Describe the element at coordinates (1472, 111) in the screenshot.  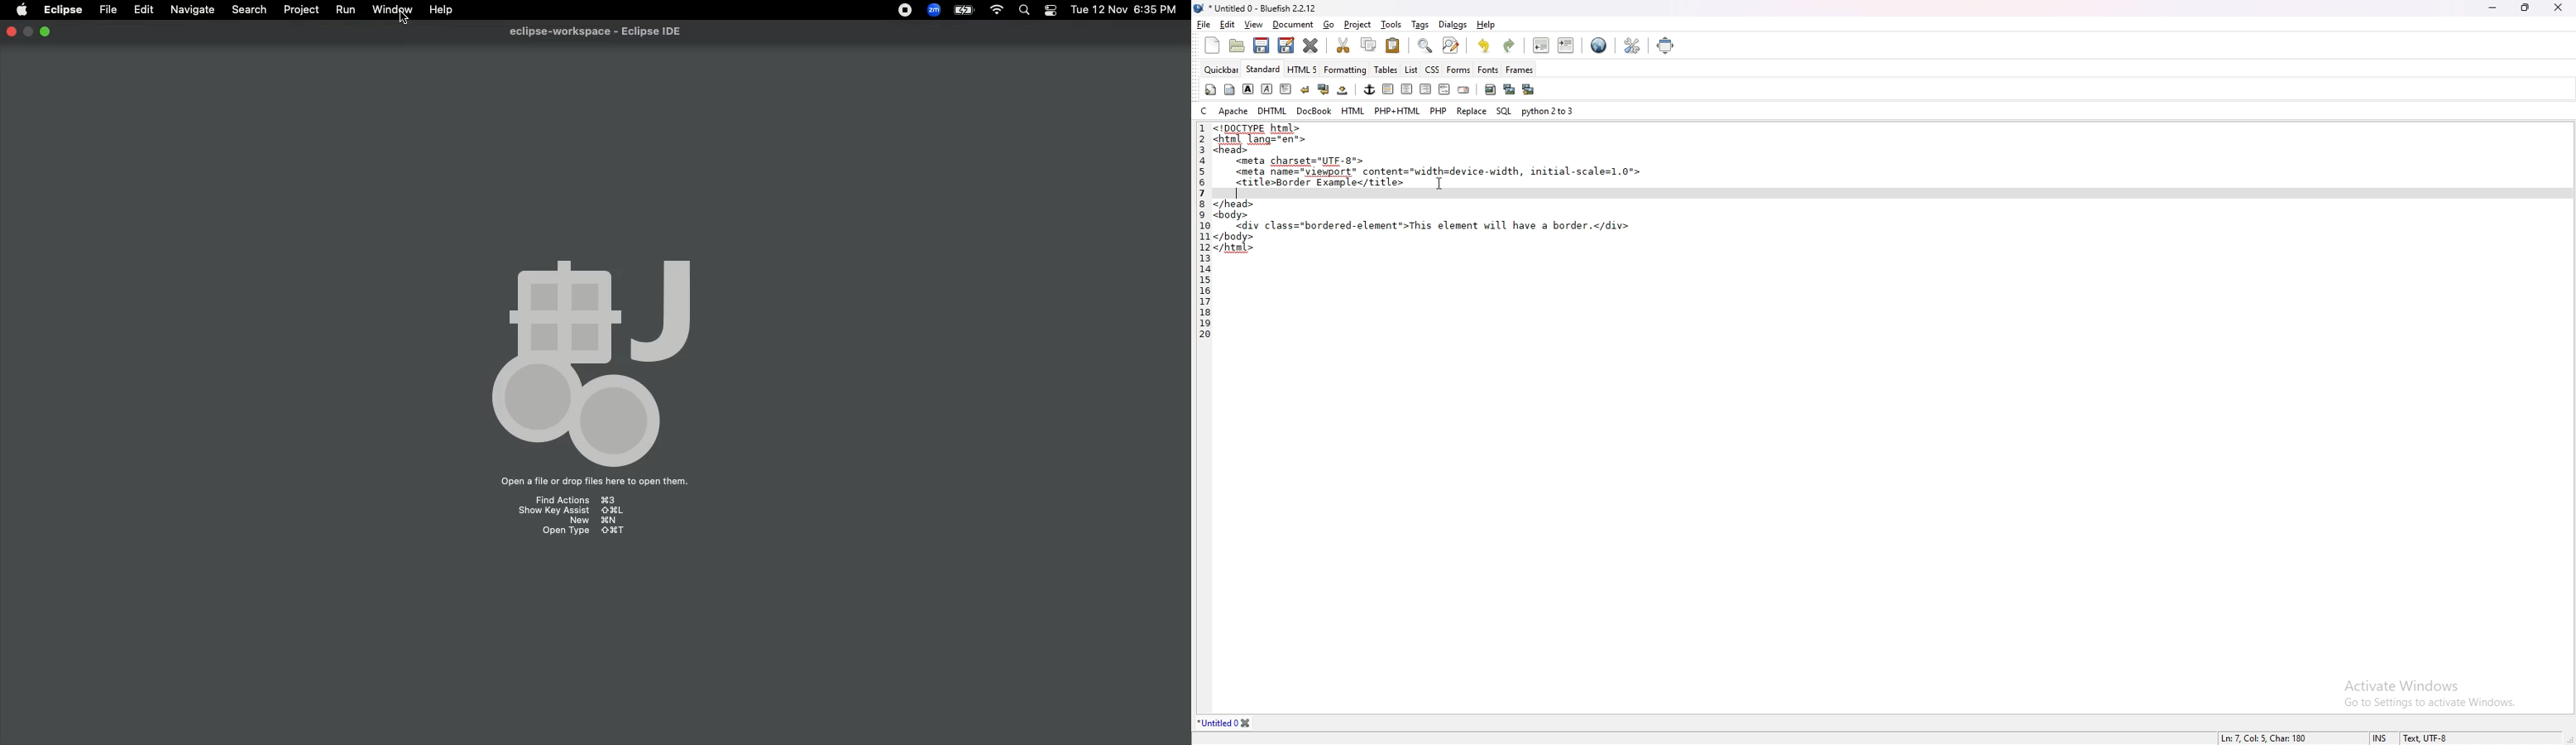
I see `replace` at that location.